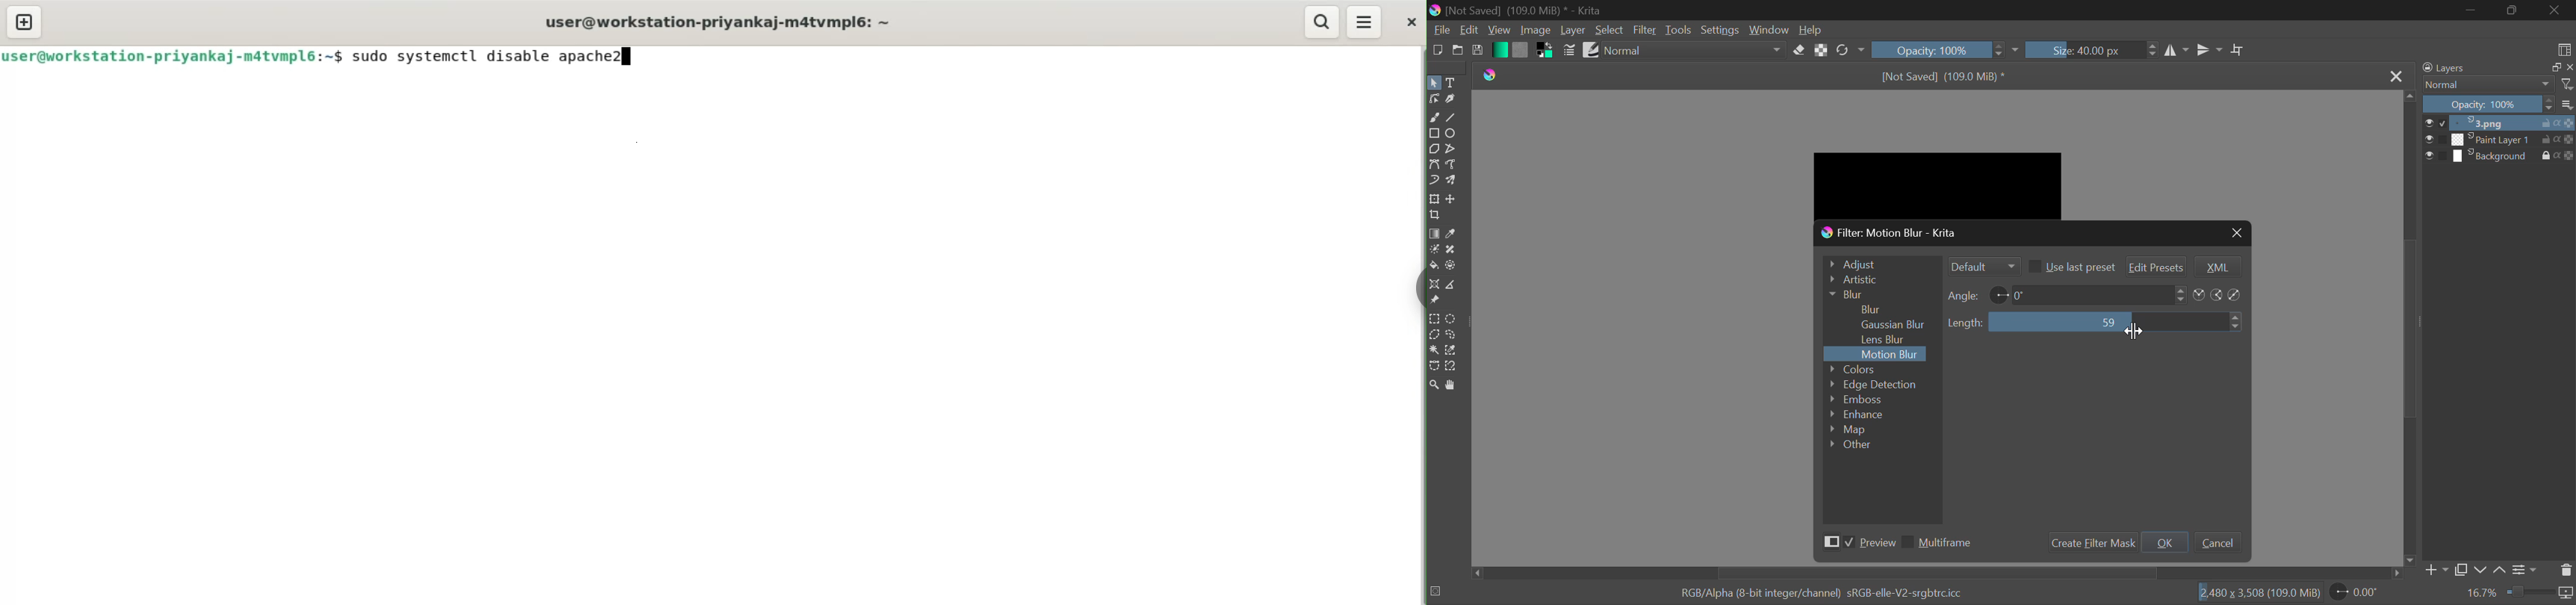  Describe the element at coordinates (1855, 399) in the screenshot. I see `Emboss` at that location.